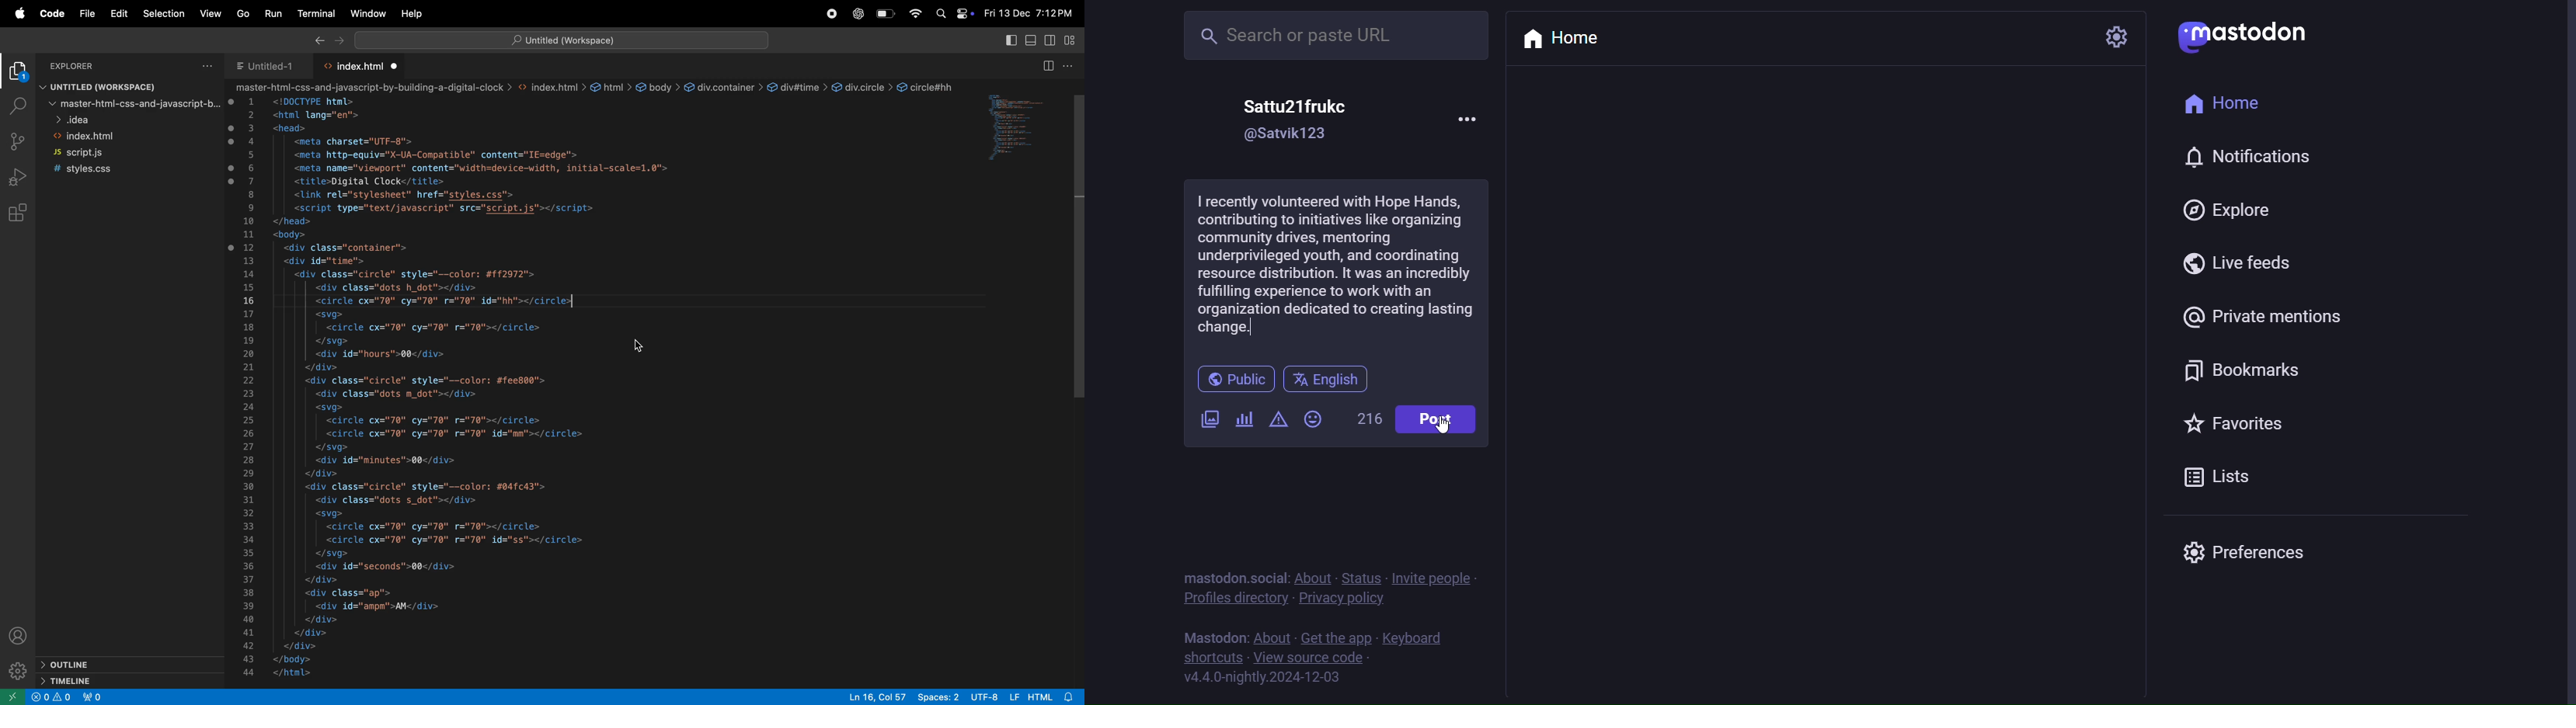  Describe the element at coordinates (99, 88) in the screenshot. I see `untitled workspace` at that location.